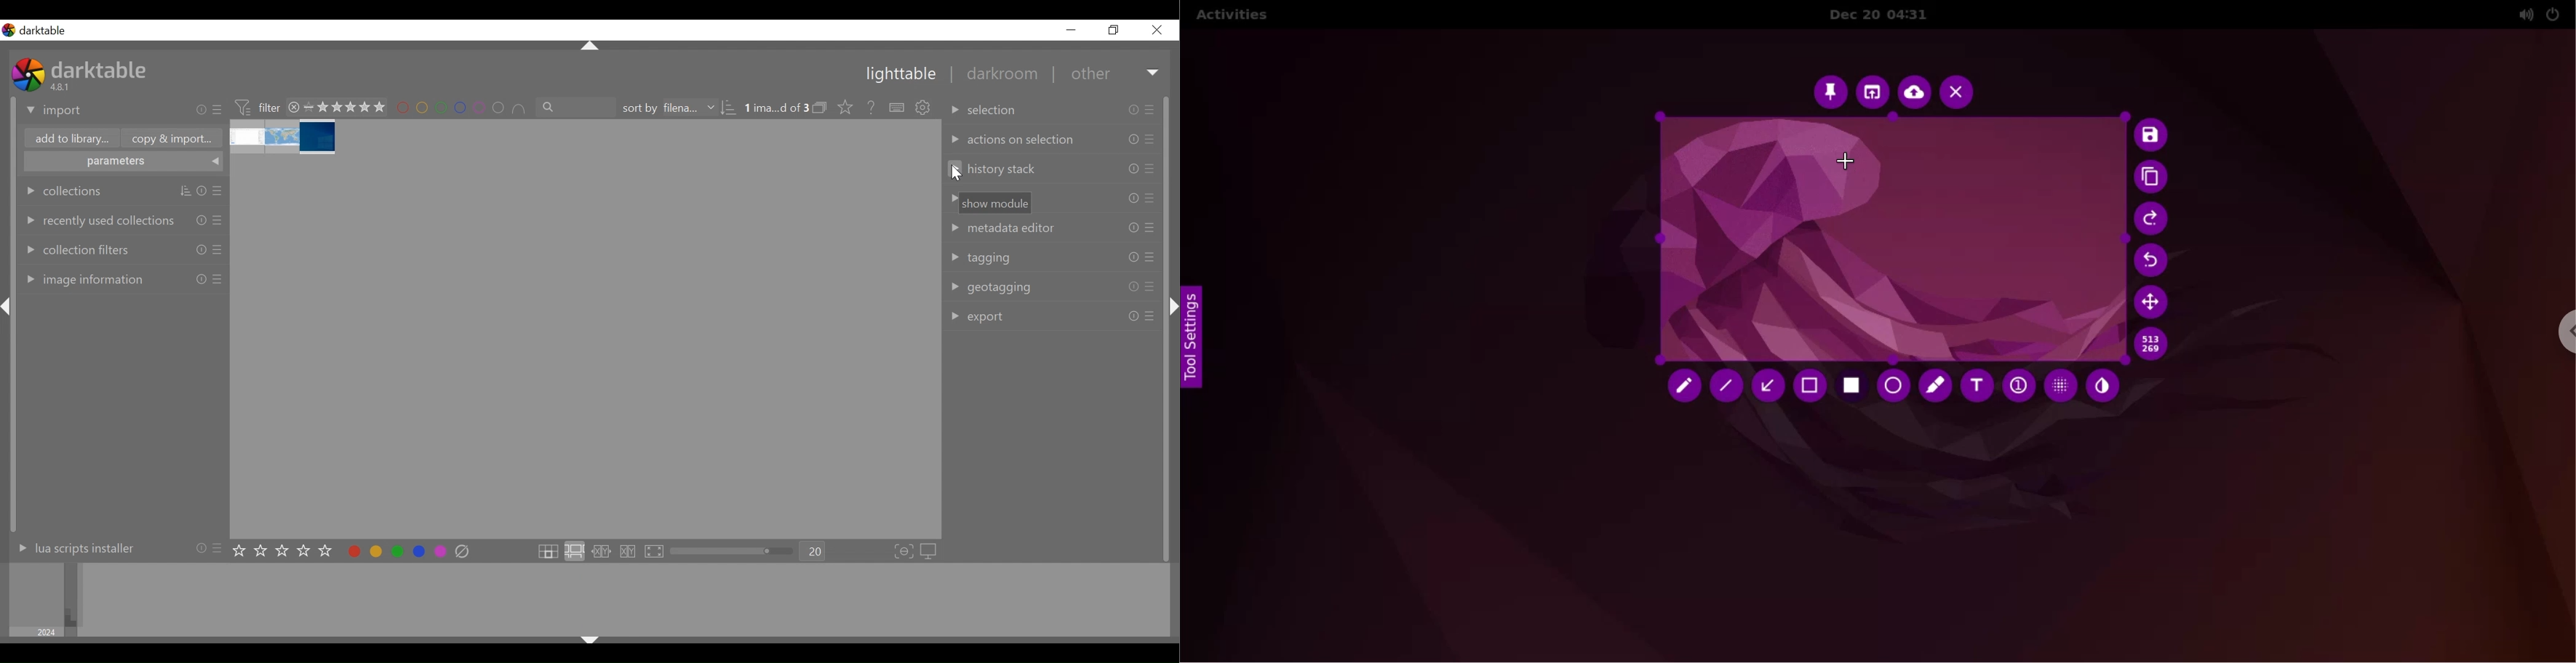  I want to click on zoom, so click(732, 551).